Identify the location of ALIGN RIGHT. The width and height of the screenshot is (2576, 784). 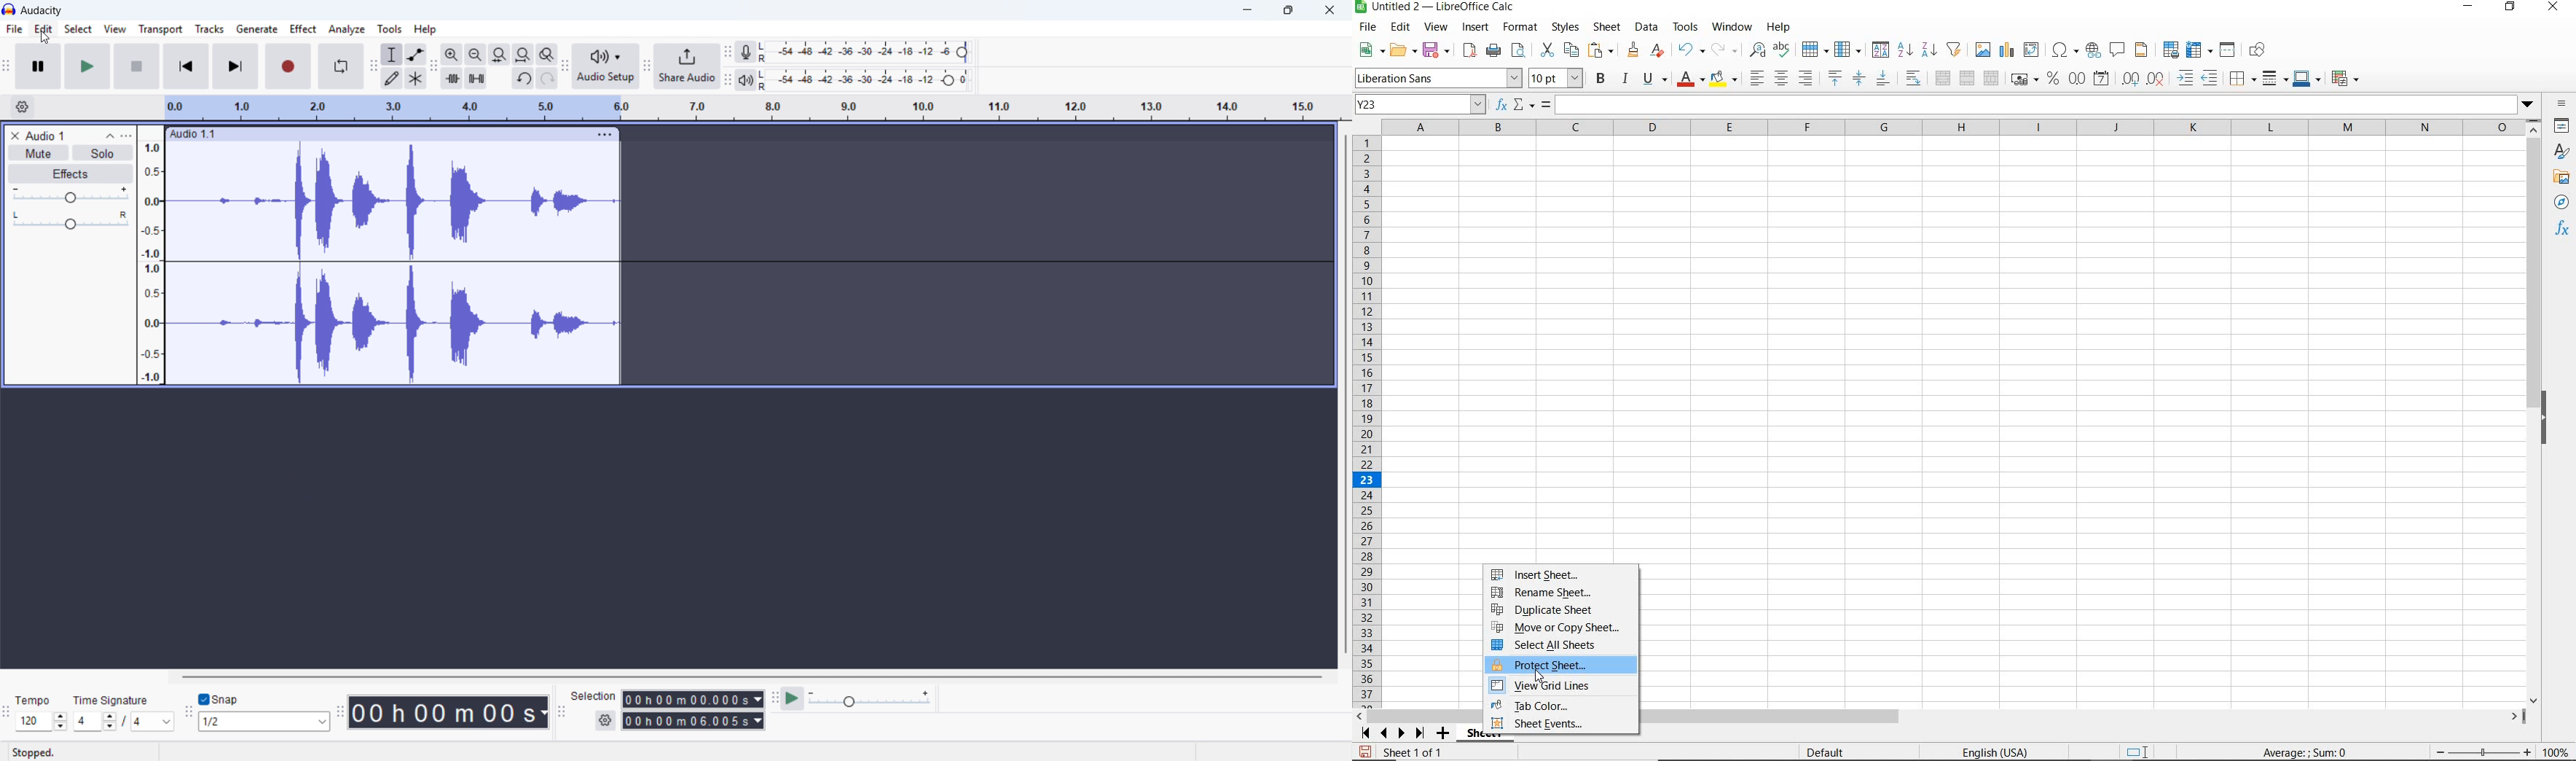
(1805, 79).